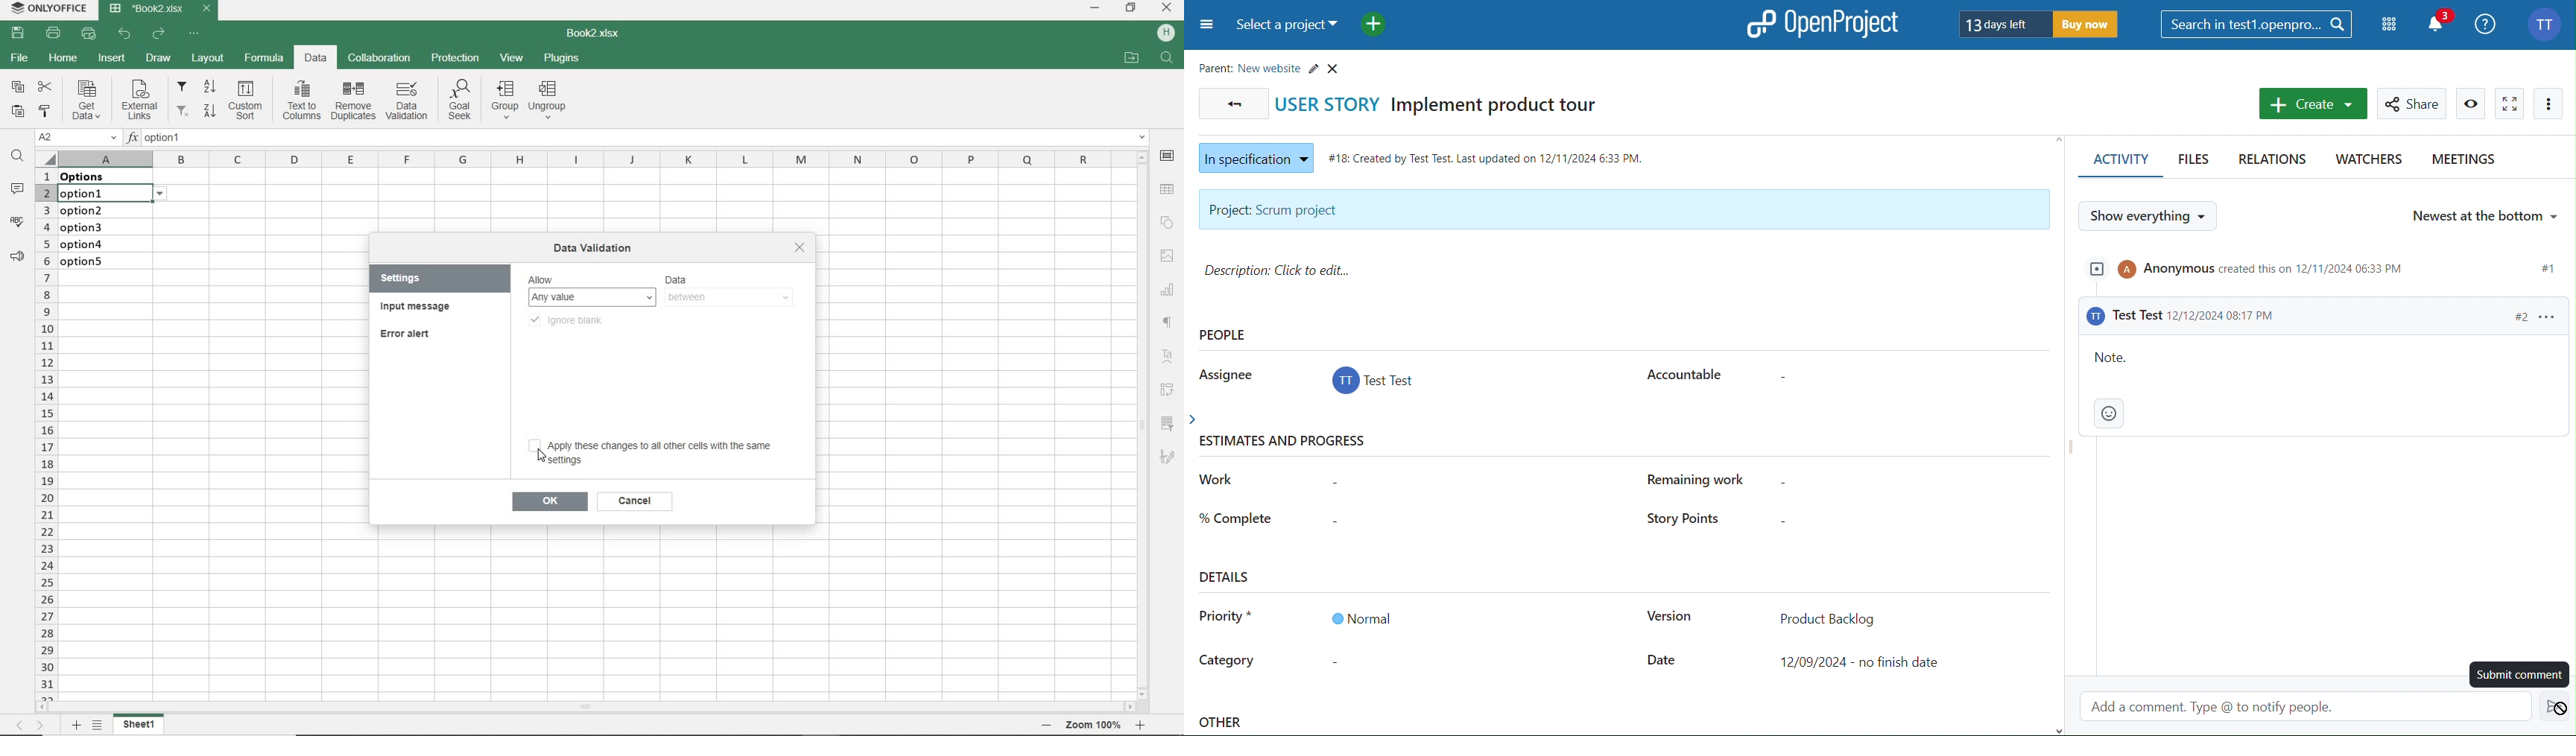 The width and height of the screenshot is (2576, 756). Describe the element at coordinates (18, 34) in the screenshot. I see `SAVE` at that location.